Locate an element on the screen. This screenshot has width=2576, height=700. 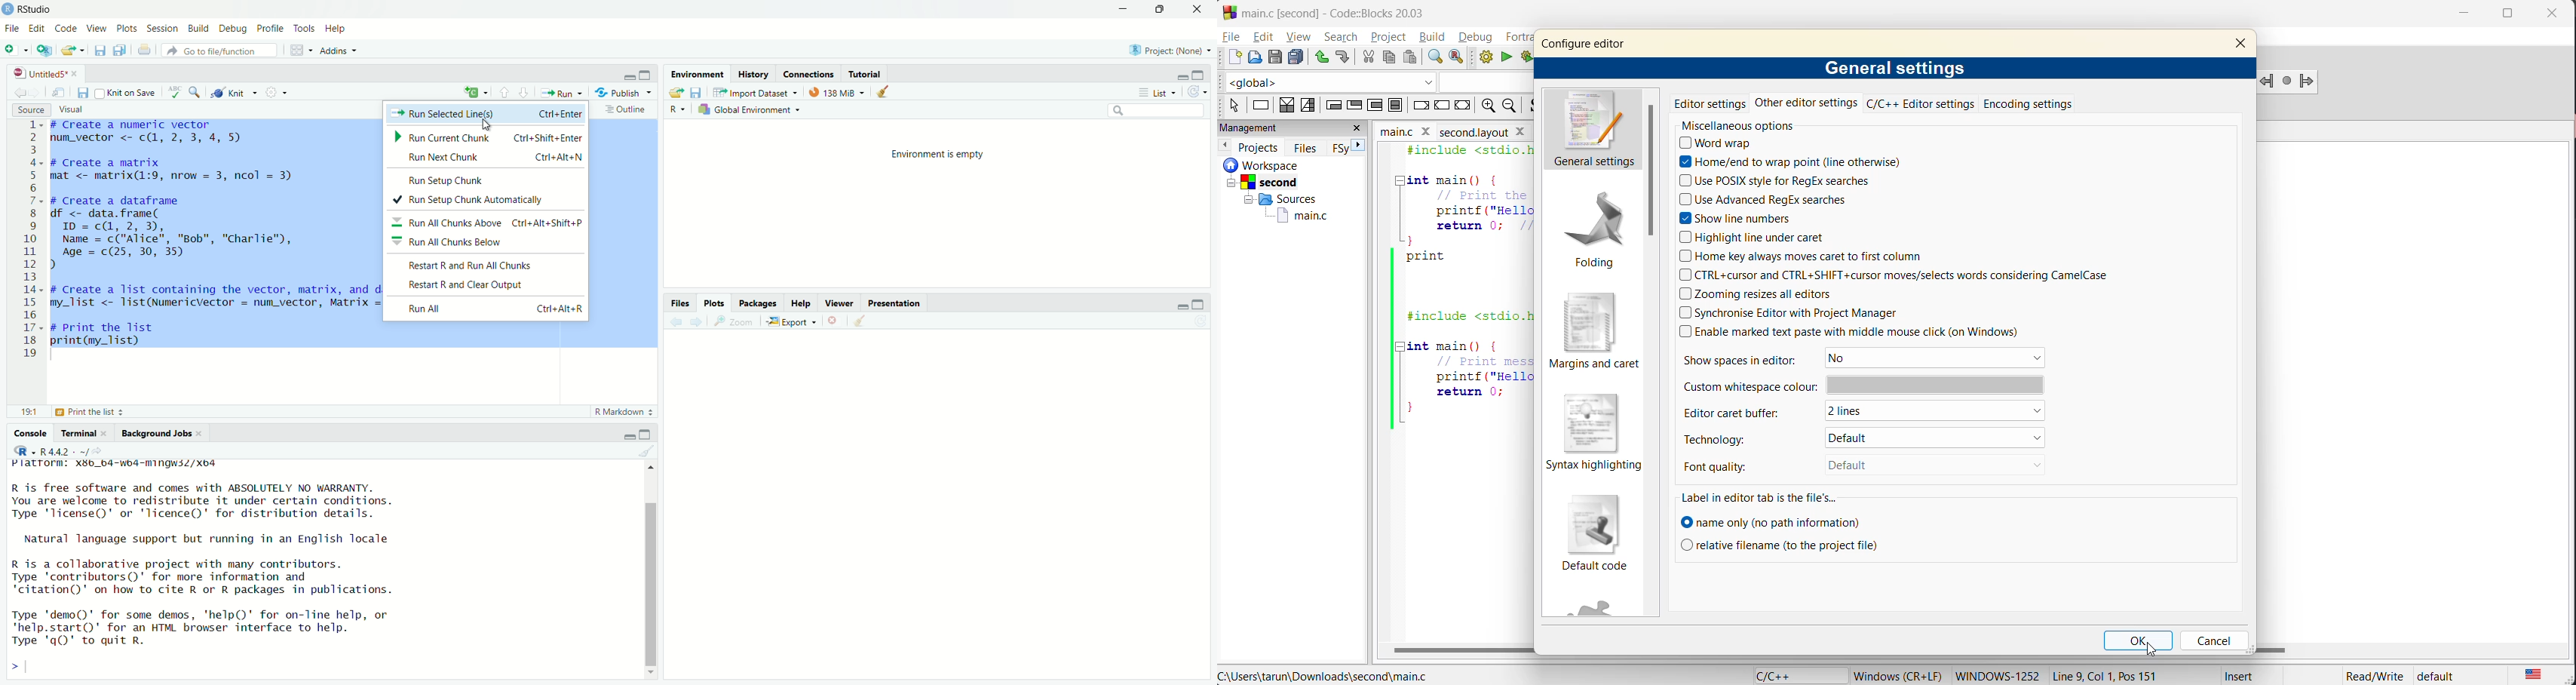
Console is located at coordinates (32, 433).